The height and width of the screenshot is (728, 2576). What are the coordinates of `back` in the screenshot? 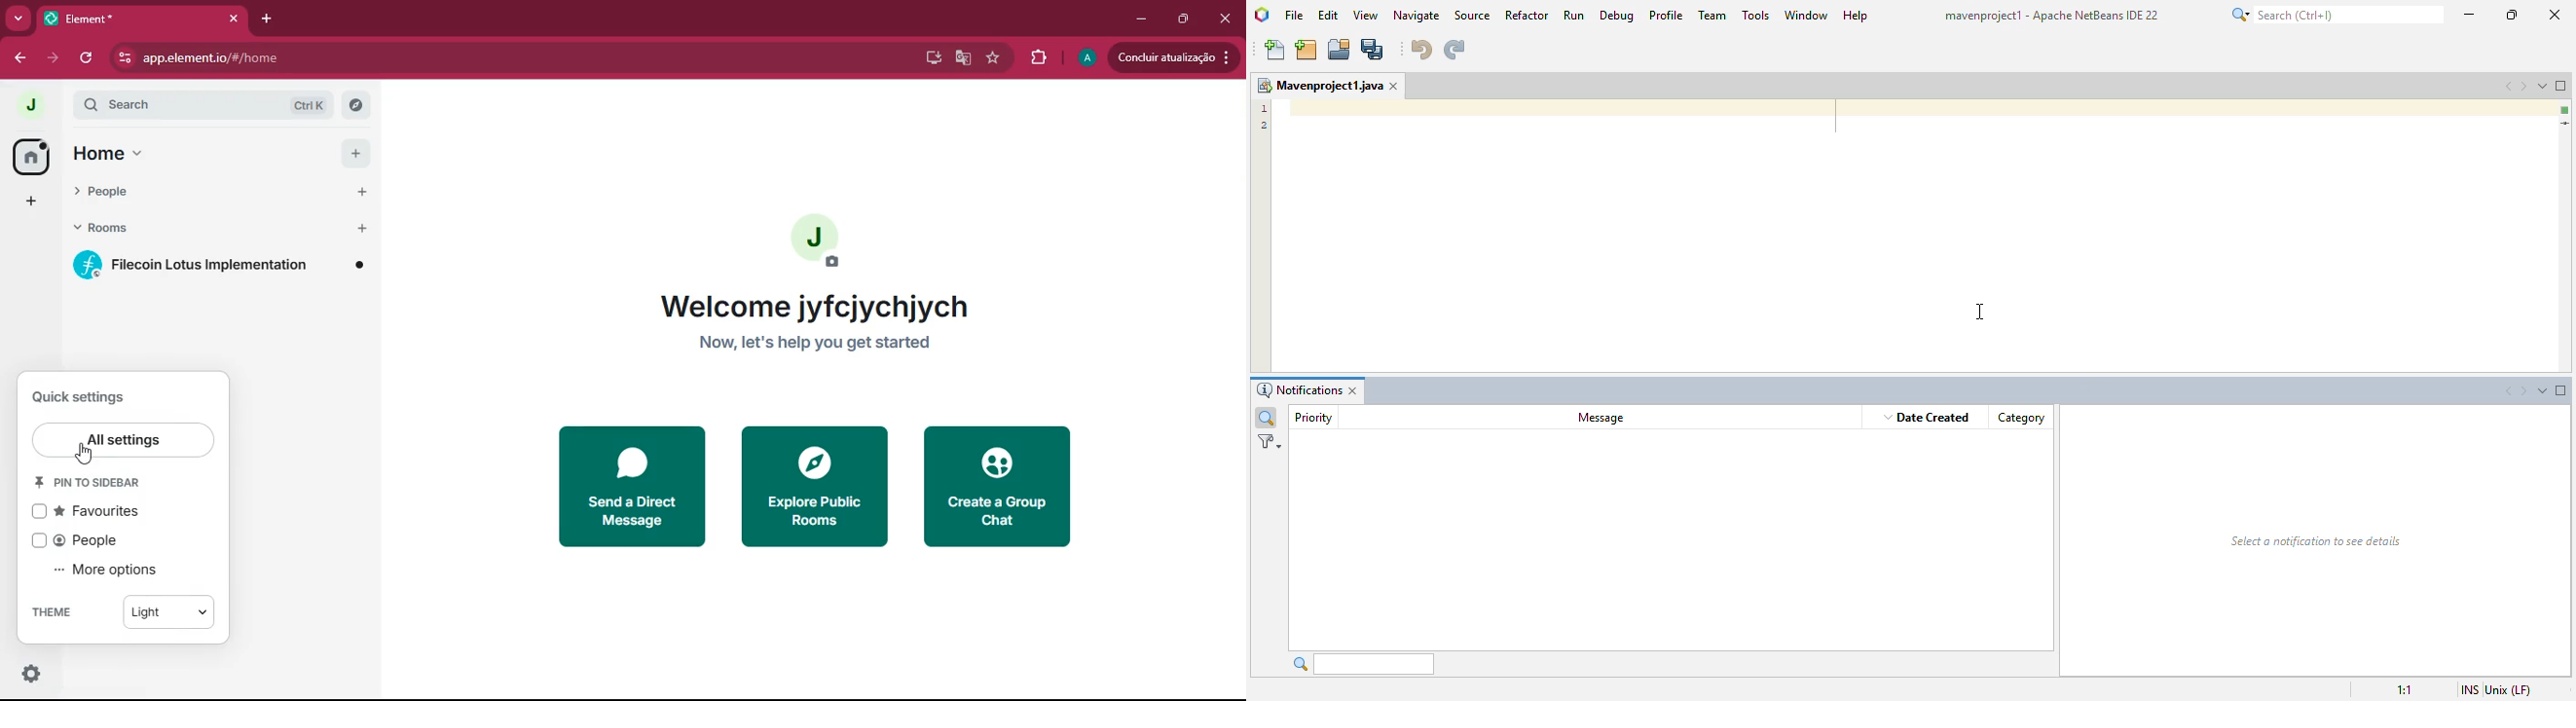 It's located at (21, 58).